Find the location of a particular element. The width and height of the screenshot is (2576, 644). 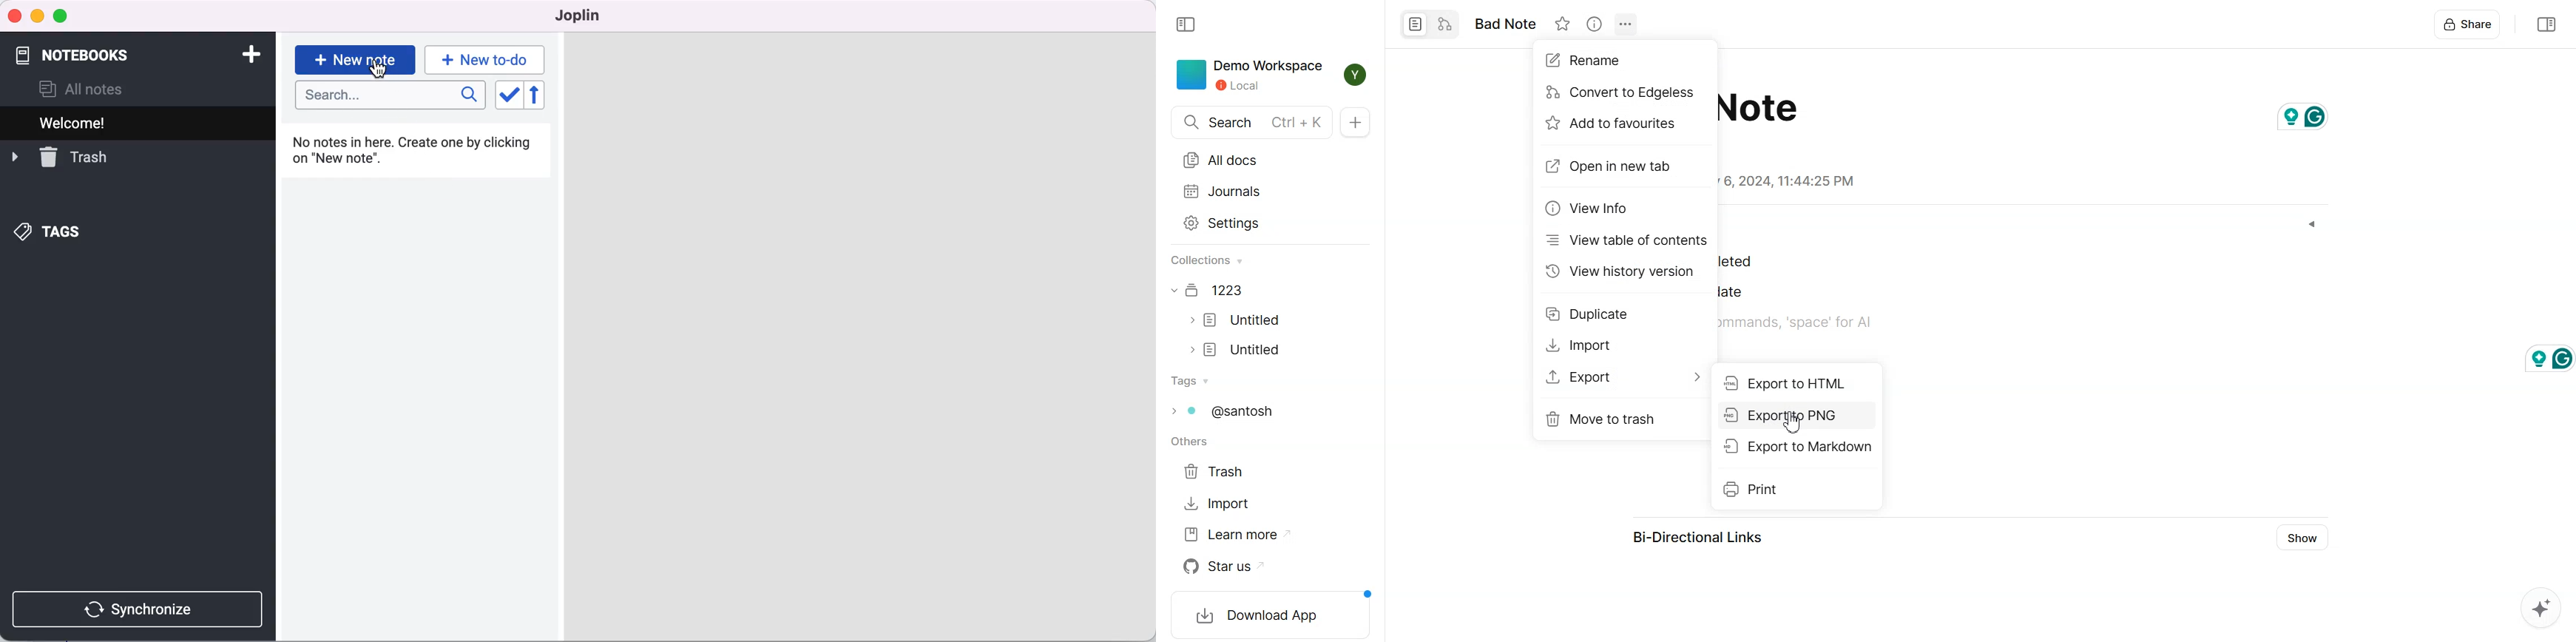

Move to trash is located at coordinates (1625, 419).